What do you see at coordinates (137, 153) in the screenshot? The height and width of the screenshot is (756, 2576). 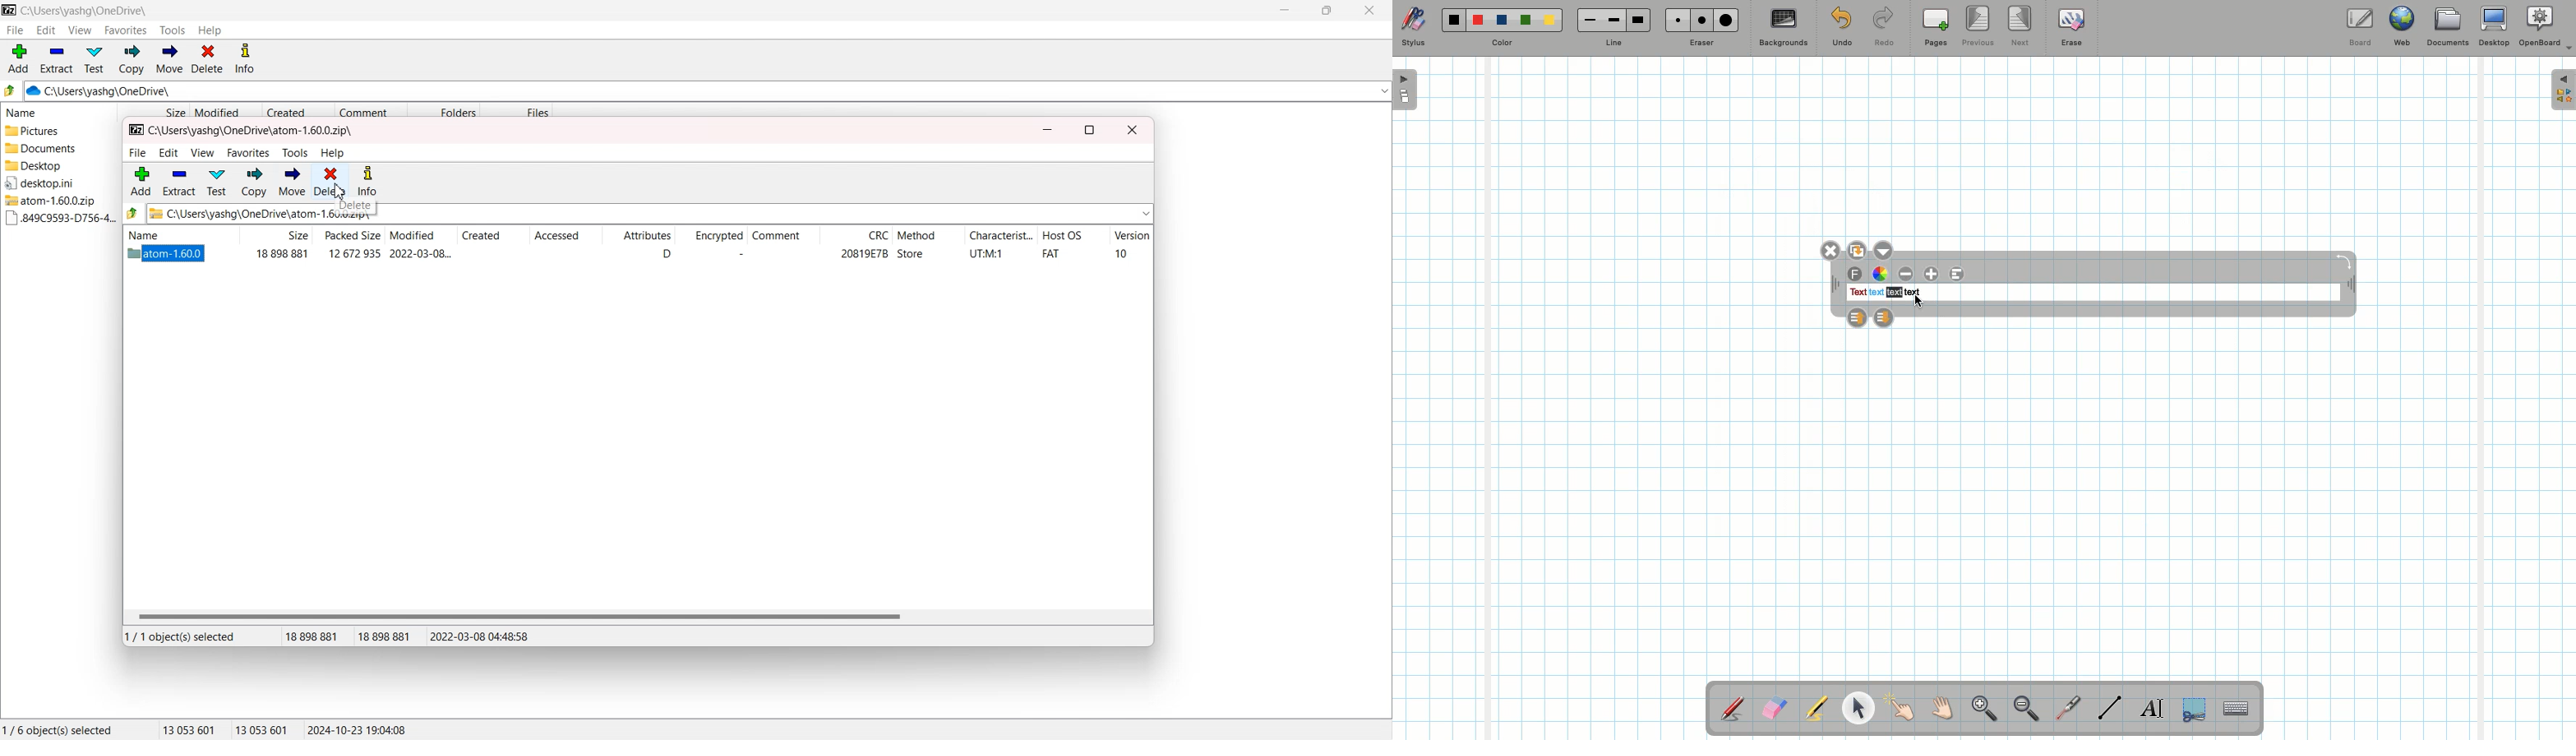 I see `file` at bounding box center [137, 153].